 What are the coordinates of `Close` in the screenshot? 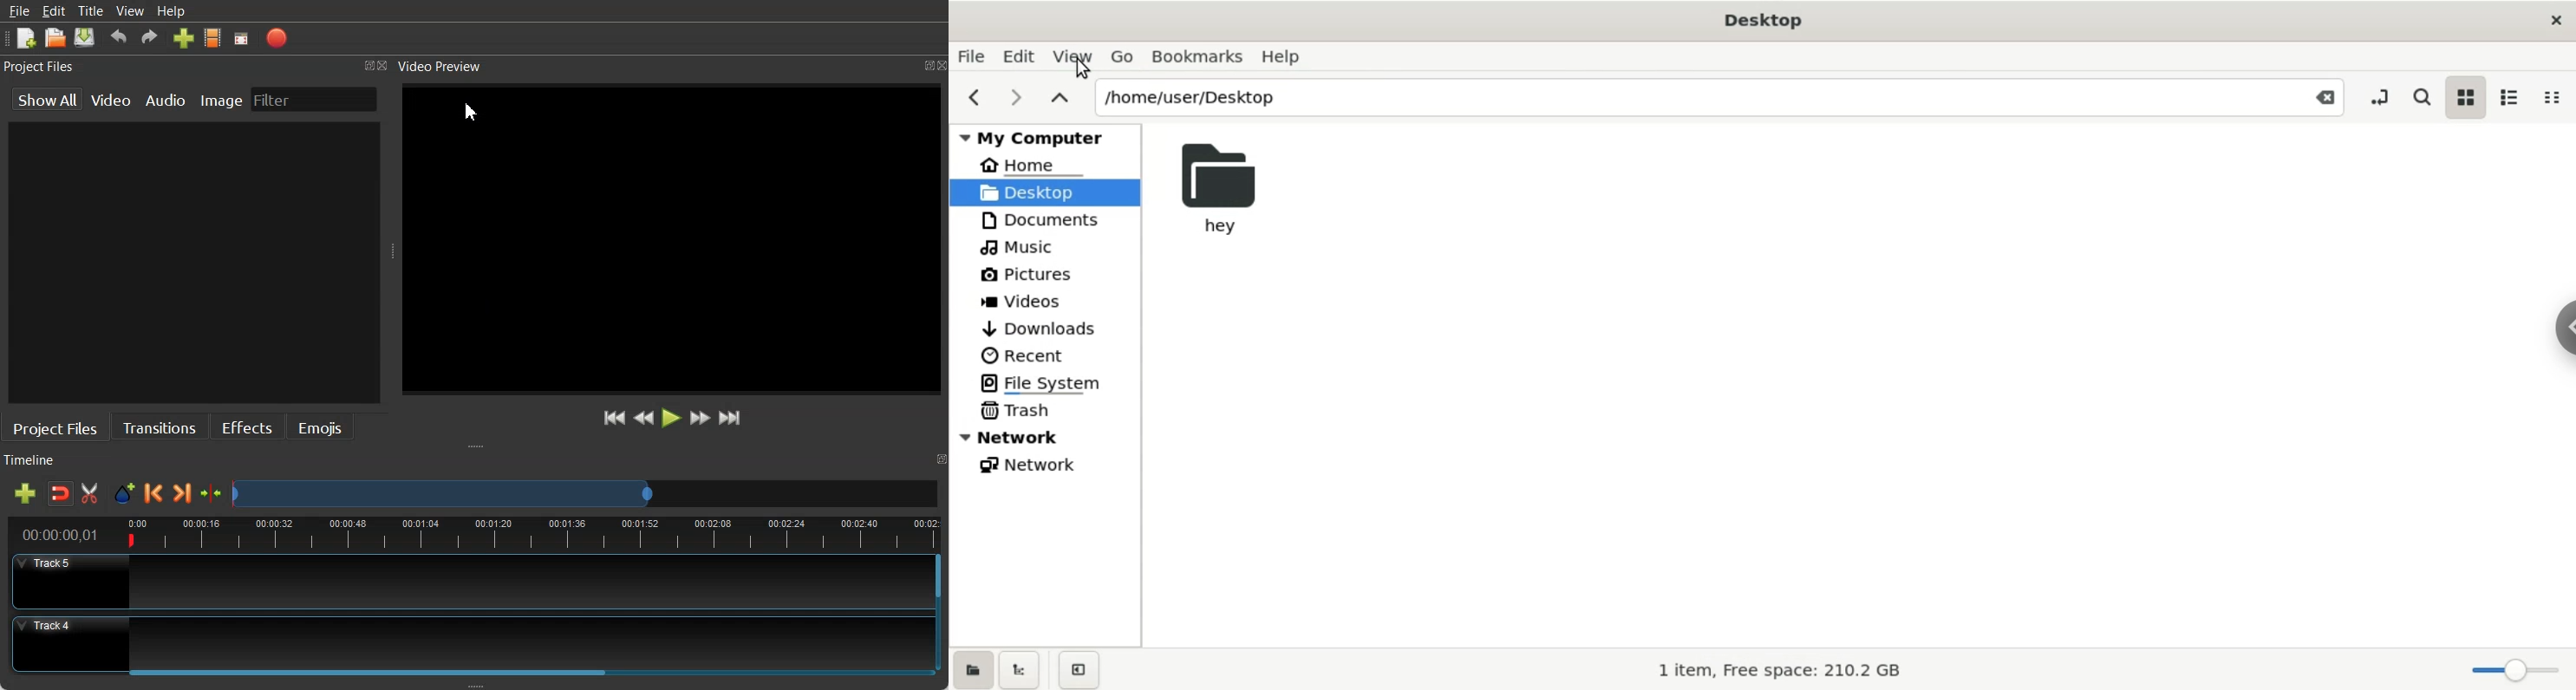 It's located at (2320, 96).